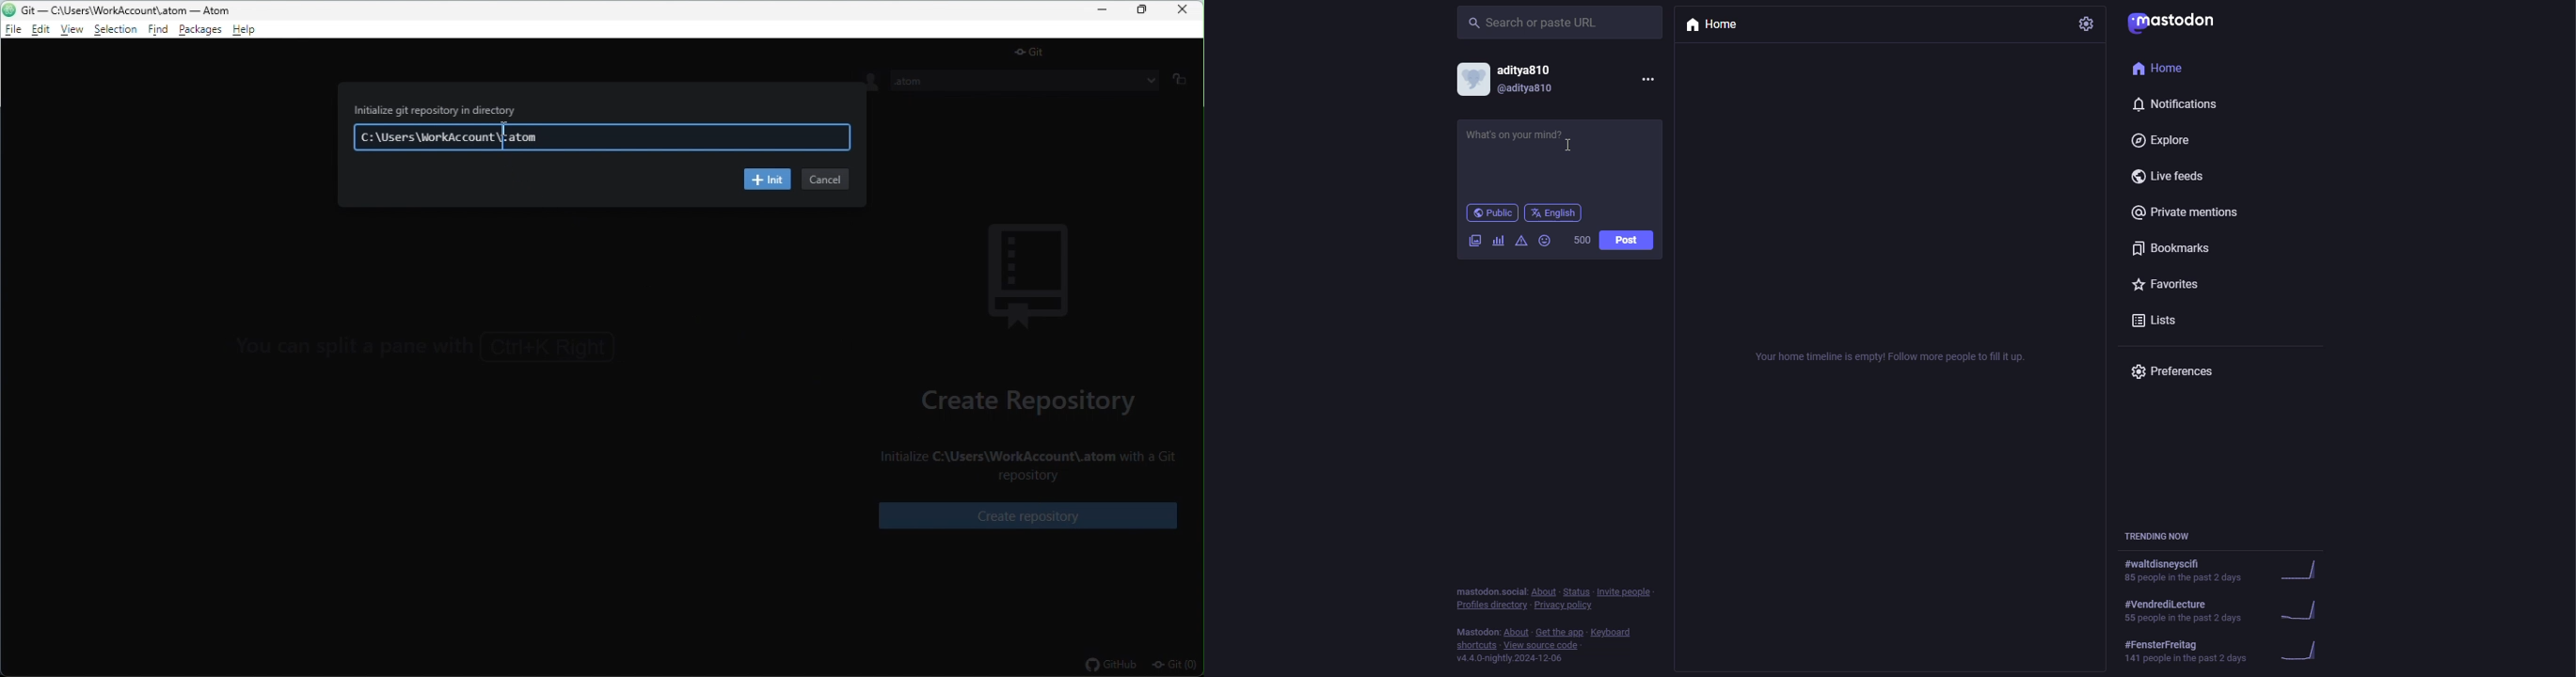  I want to click on type, so click(1555, 151).